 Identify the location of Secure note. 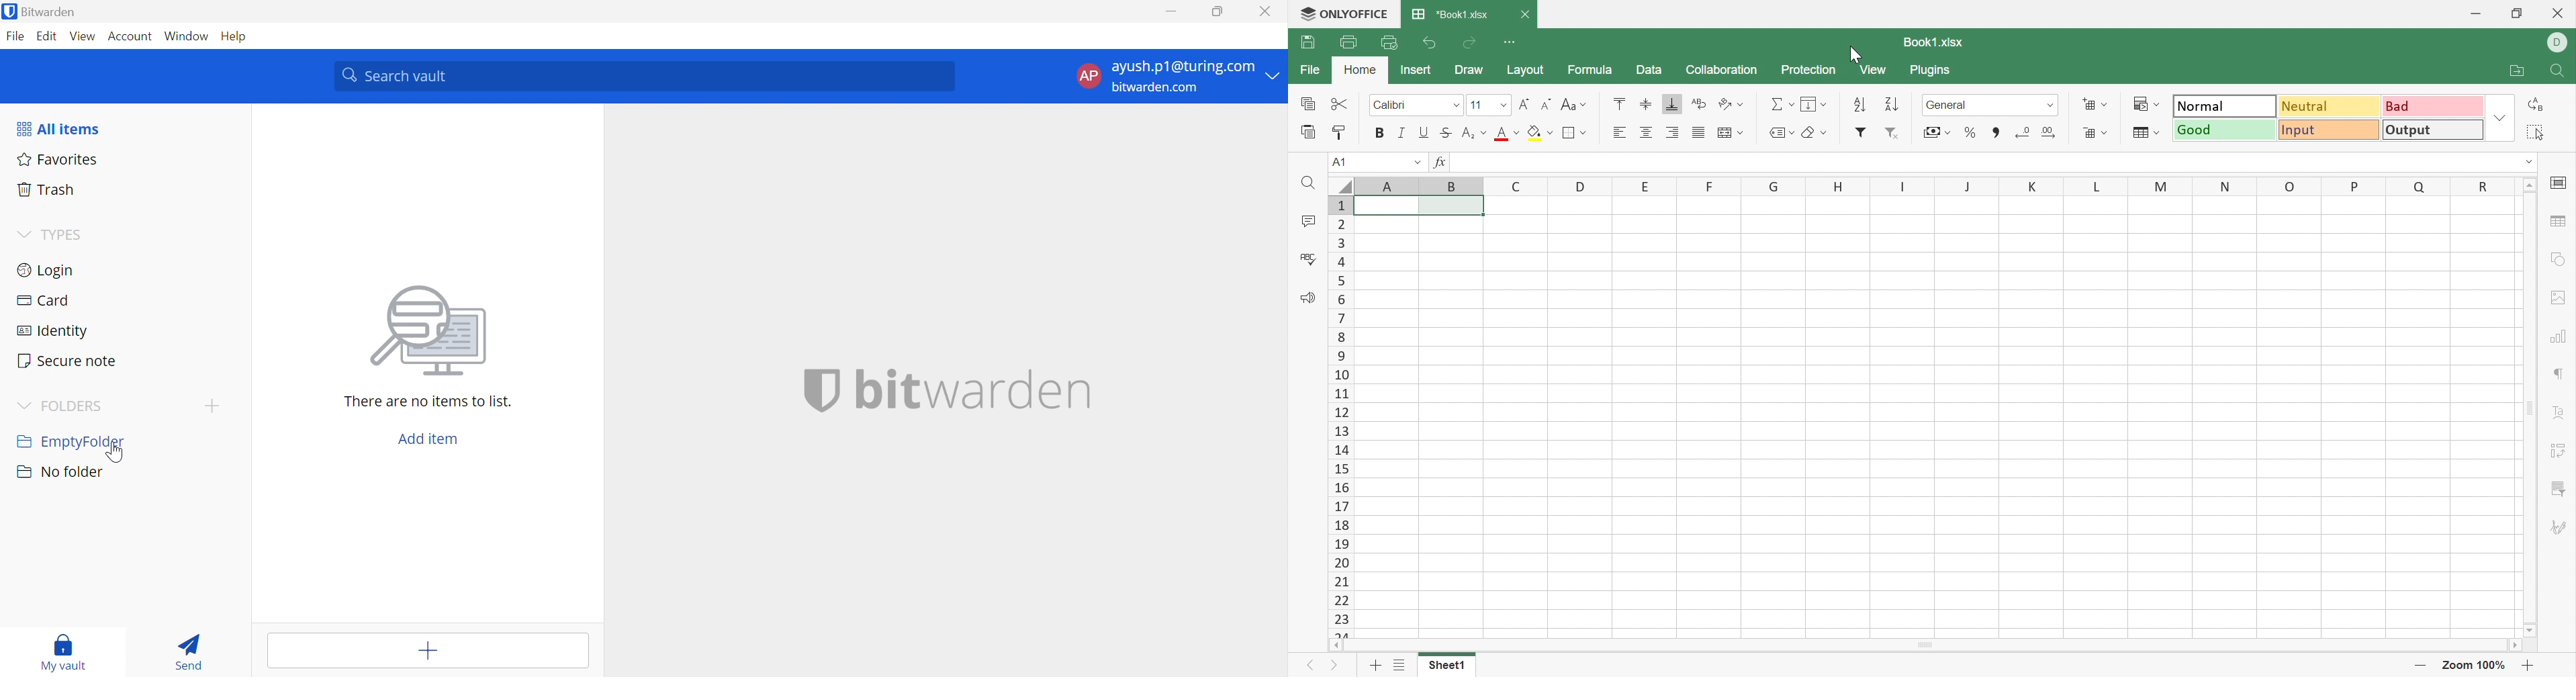
(66, 361).